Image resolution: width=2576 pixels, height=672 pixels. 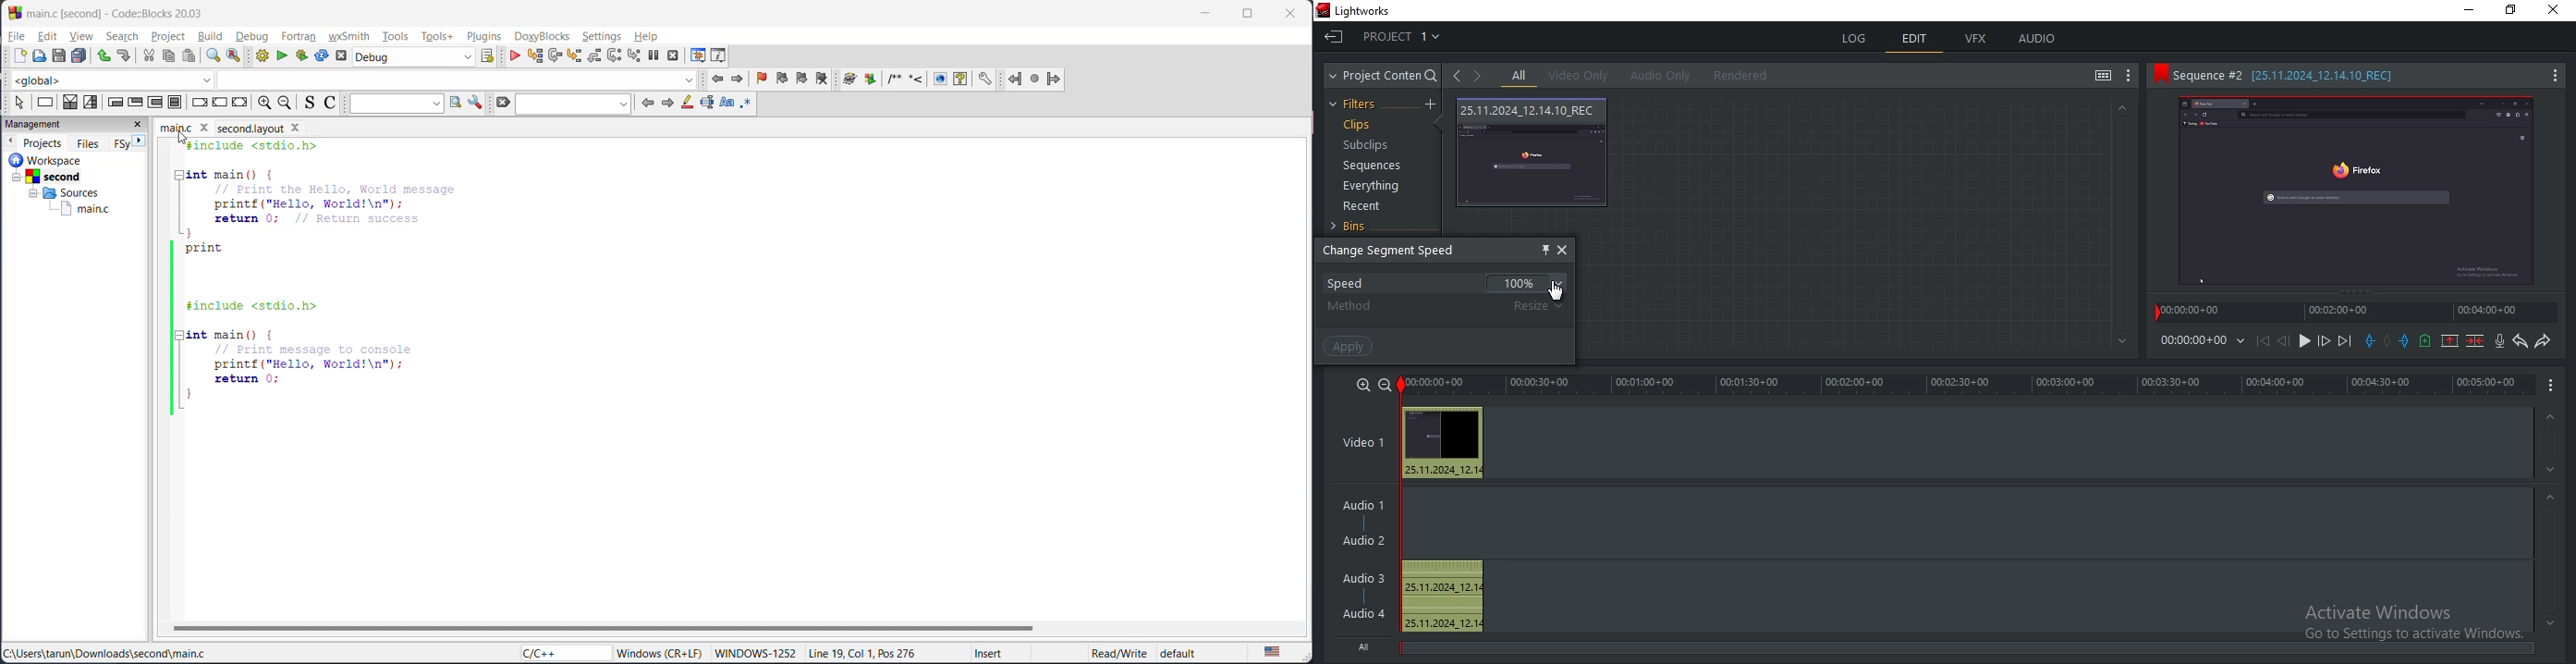 I want to click on step into, so click(x=577, y=57).